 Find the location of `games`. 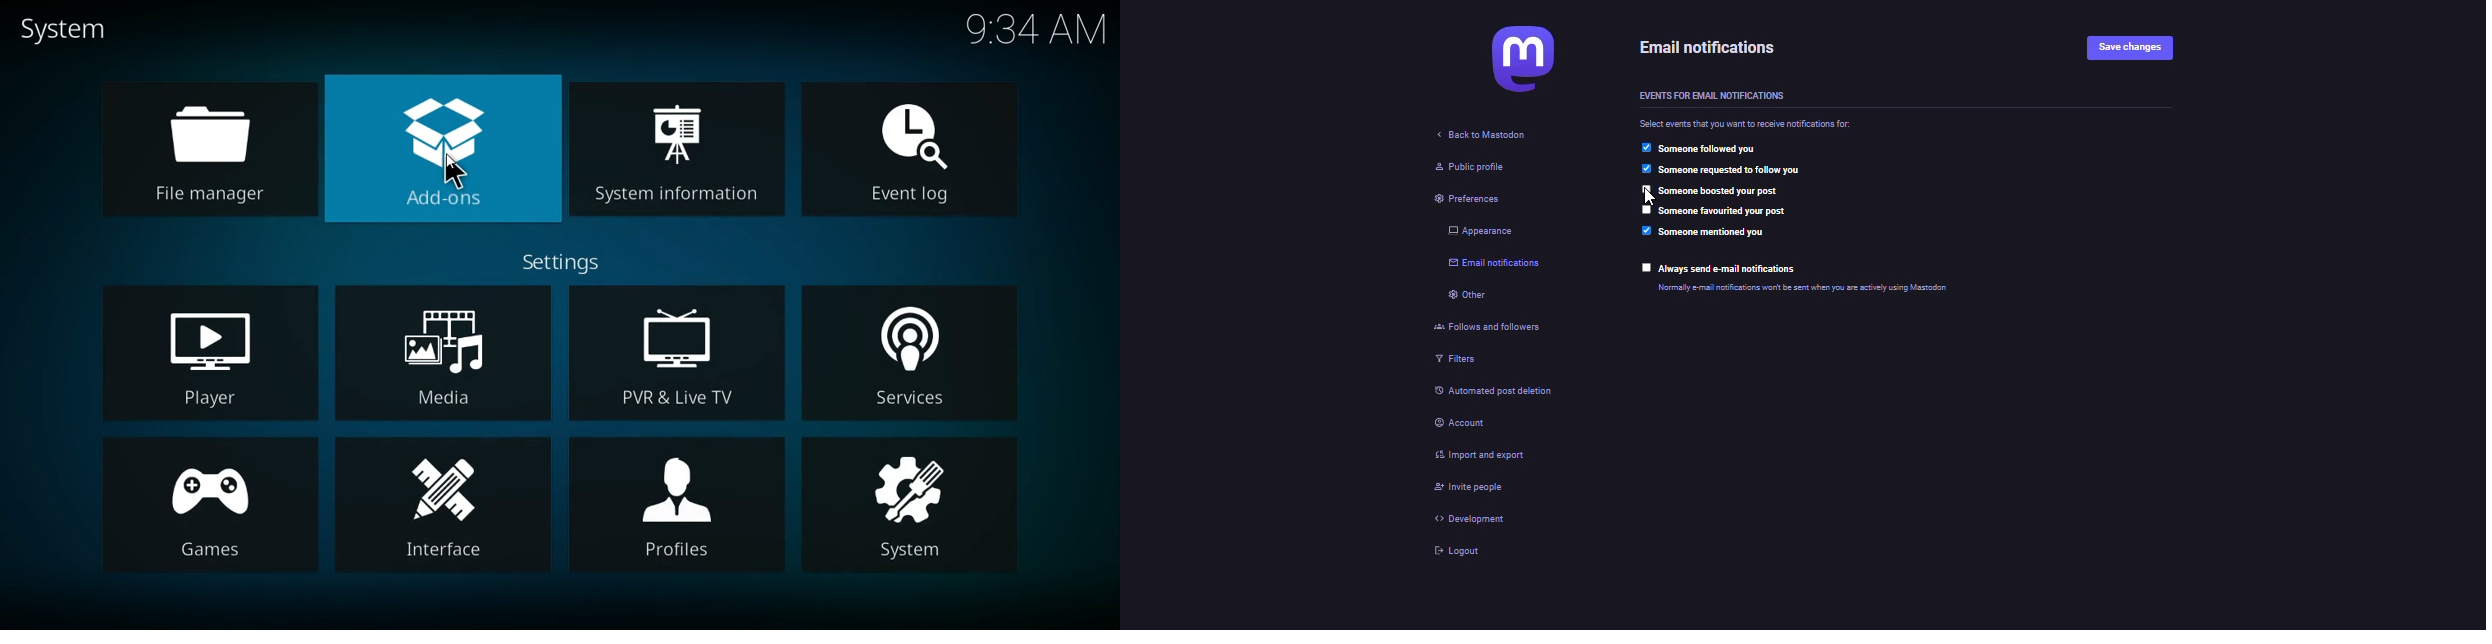

games is located at coordinates (205, 506).